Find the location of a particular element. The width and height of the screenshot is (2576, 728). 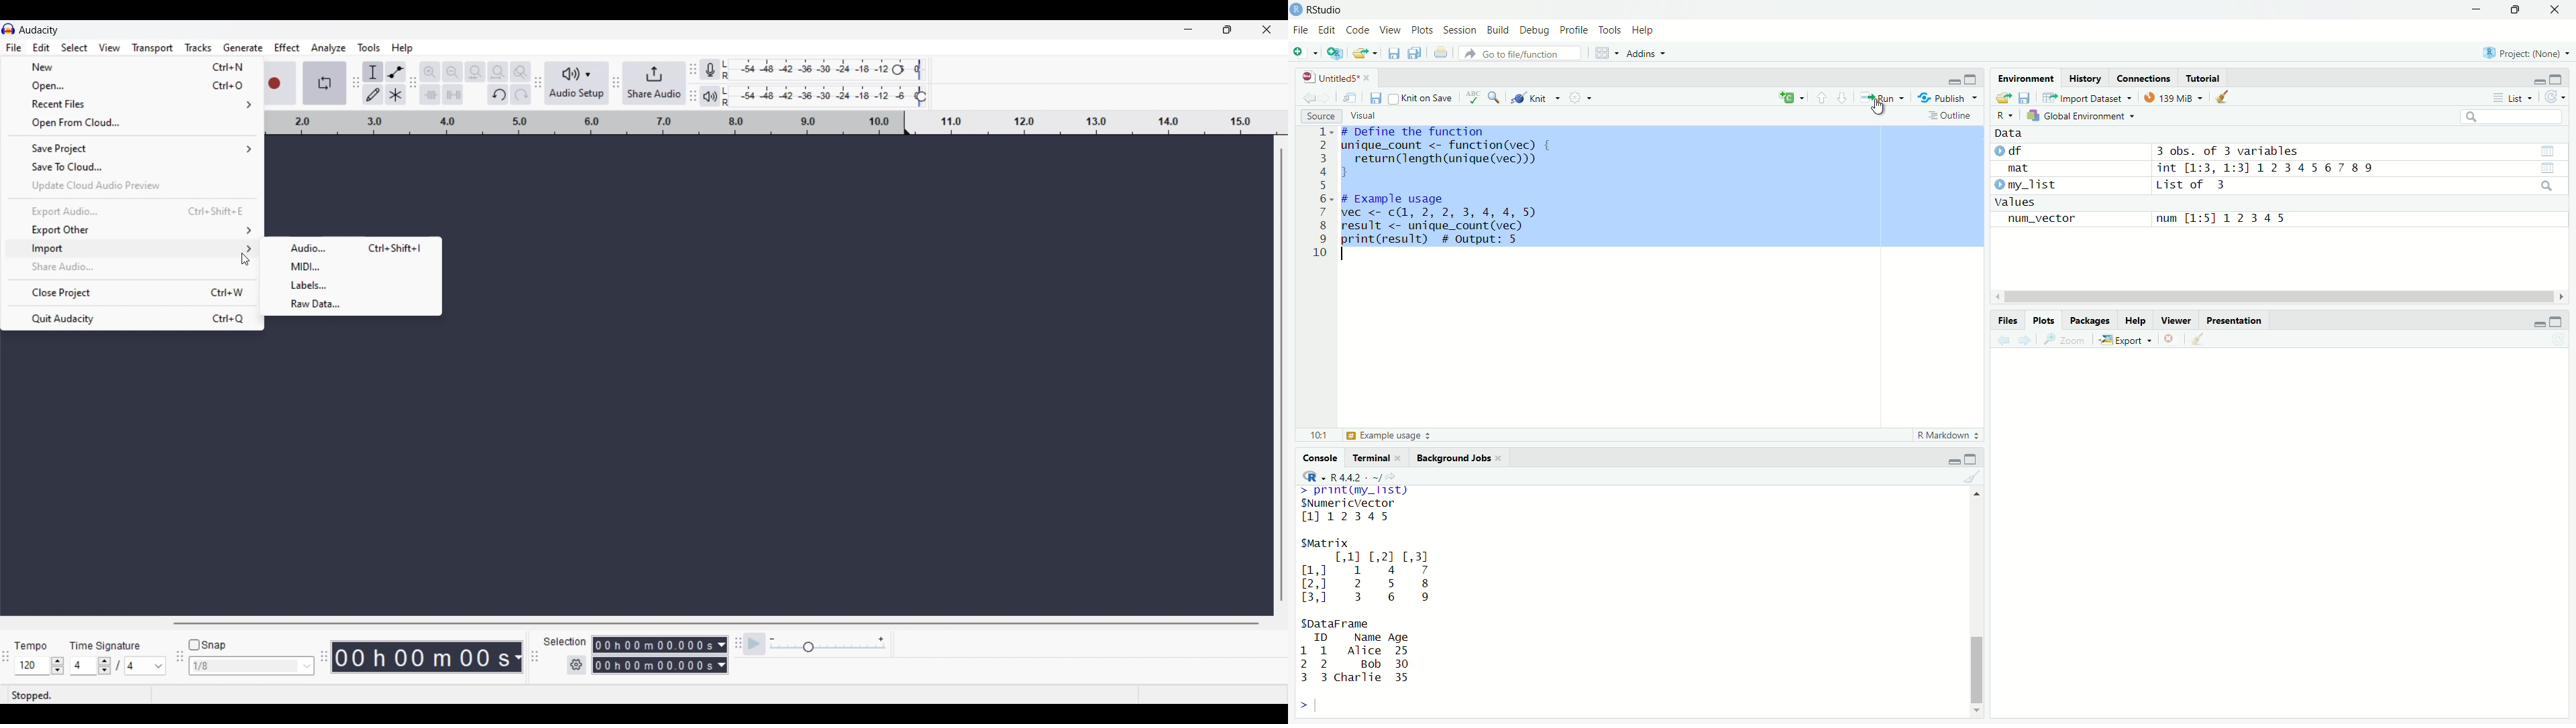

minimize is located at coordinates (1951, 81).